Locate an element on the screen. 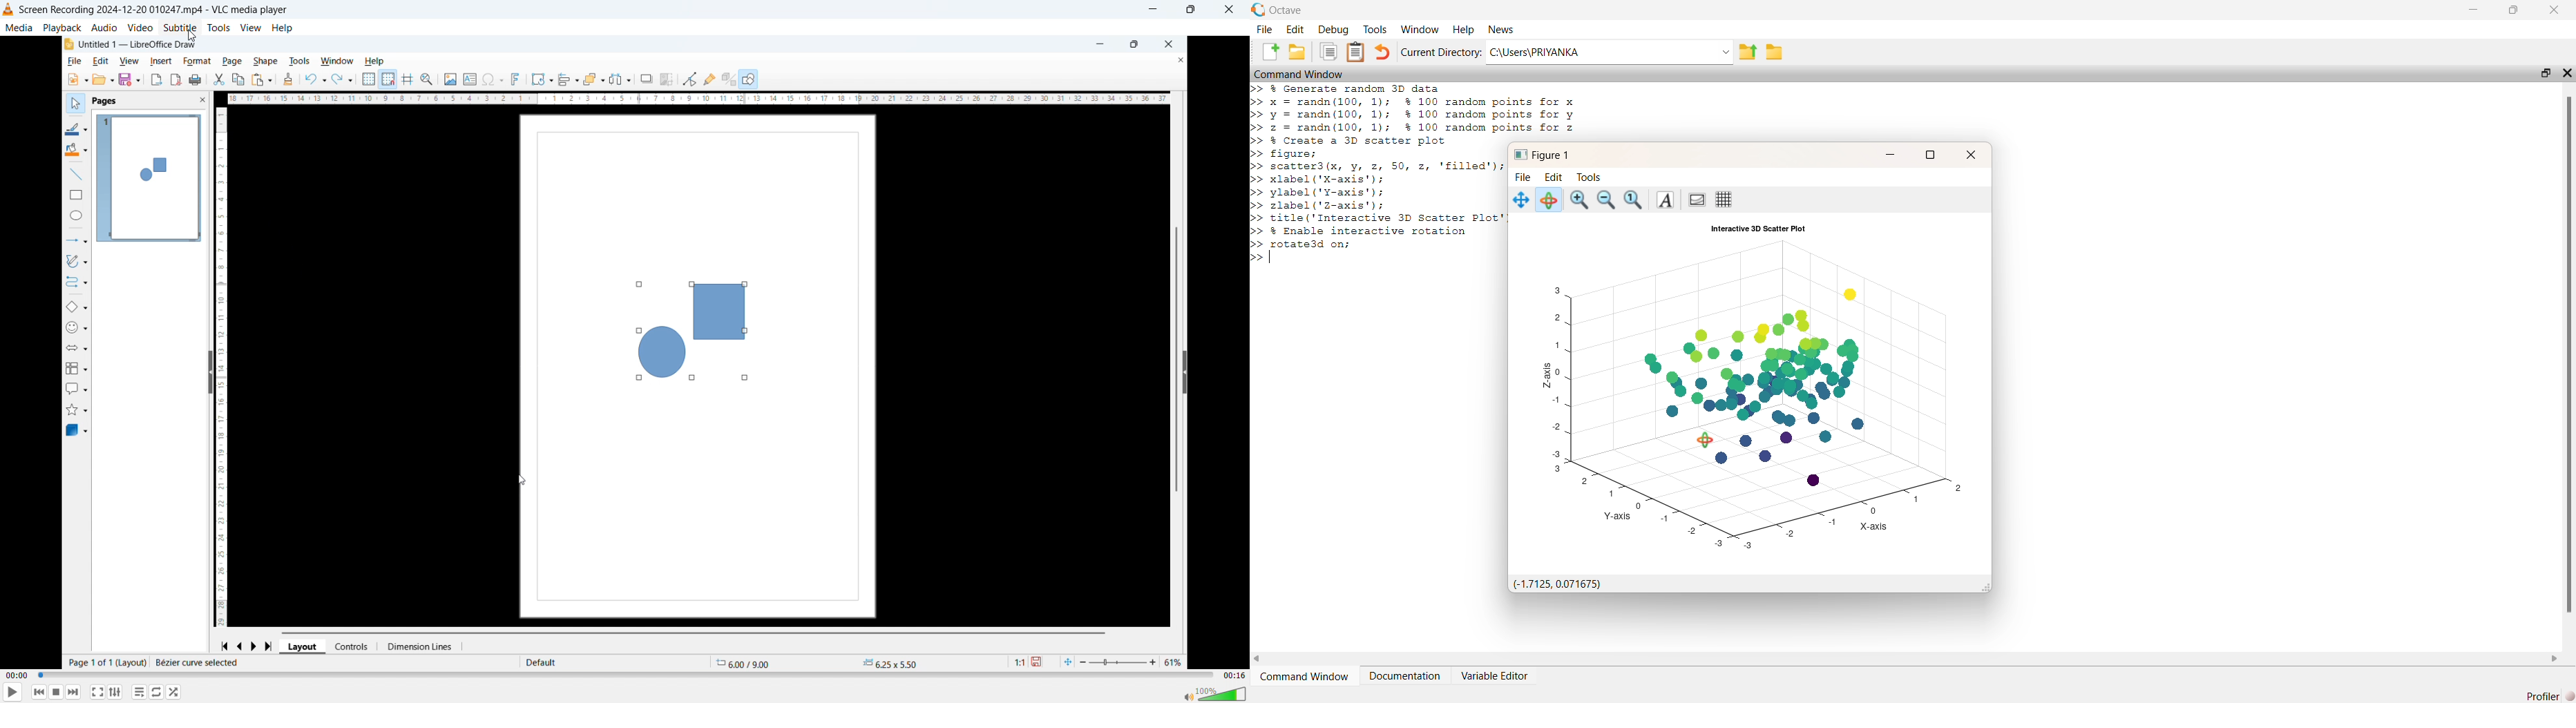 This screenshot has height=728, width=2576. star and banner is located at coordinates (79, 409).